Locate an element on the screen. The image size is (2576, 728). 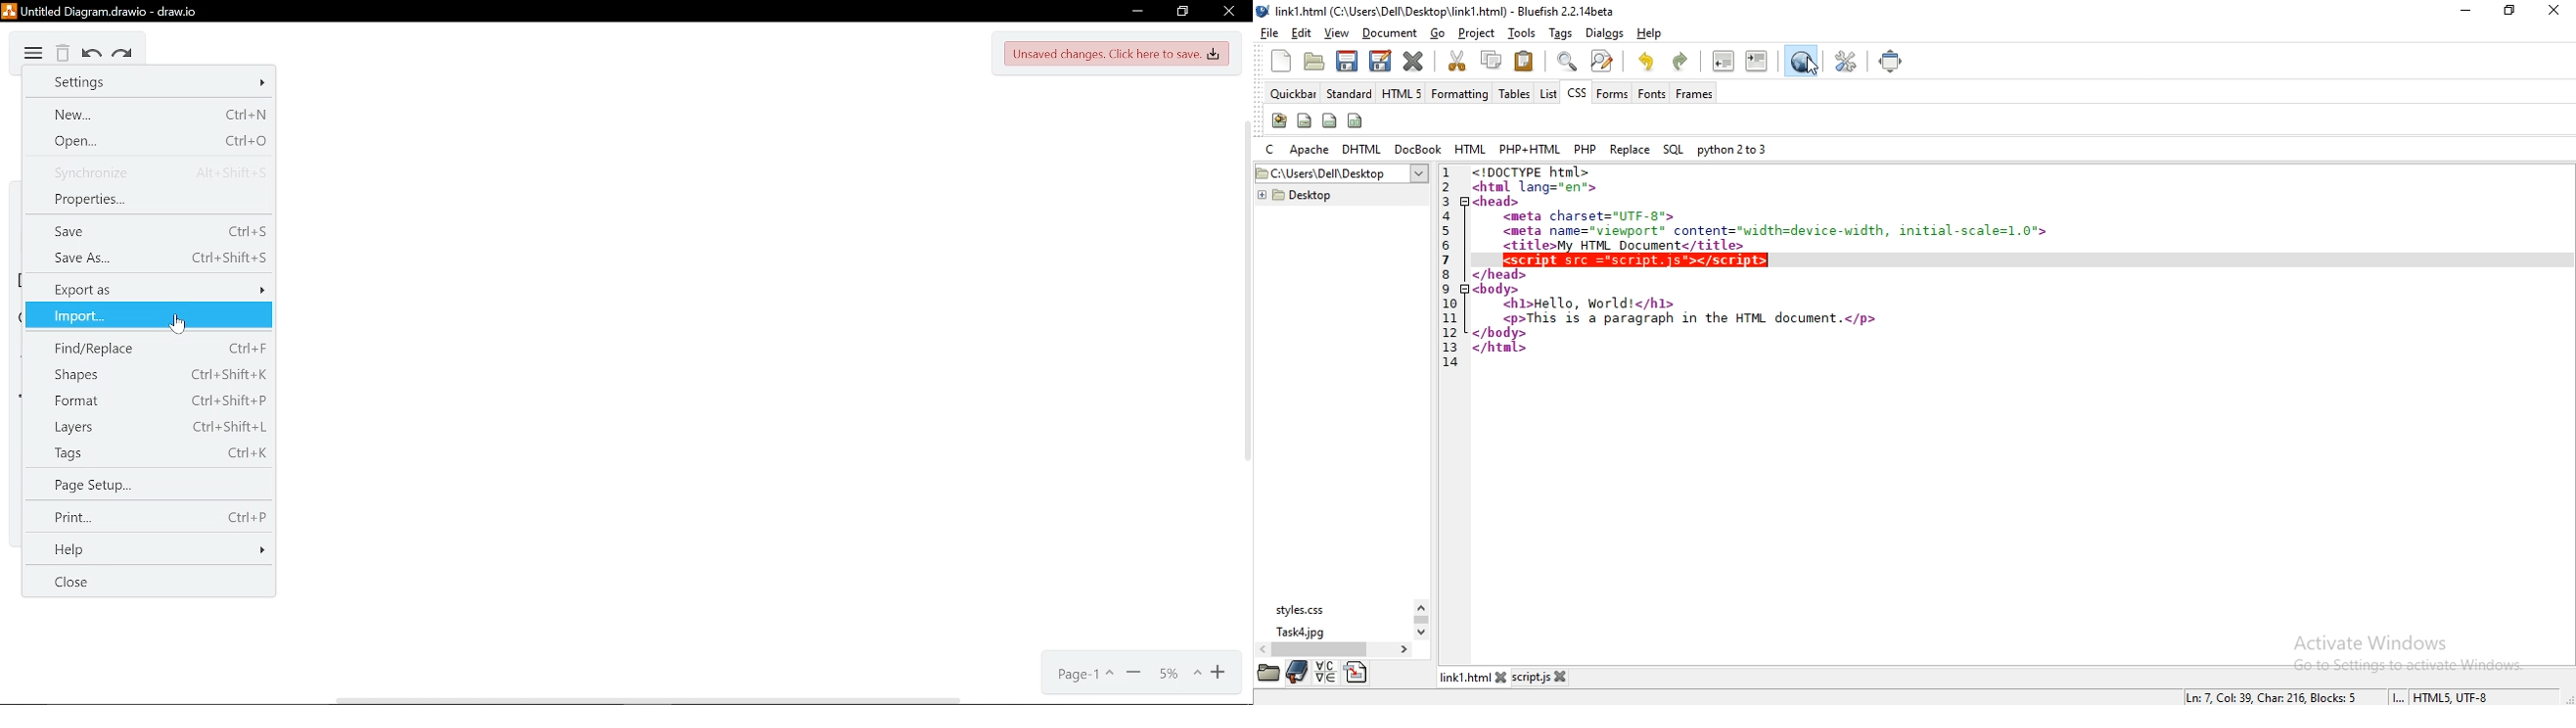
close is located at coordinates (2553, 11).